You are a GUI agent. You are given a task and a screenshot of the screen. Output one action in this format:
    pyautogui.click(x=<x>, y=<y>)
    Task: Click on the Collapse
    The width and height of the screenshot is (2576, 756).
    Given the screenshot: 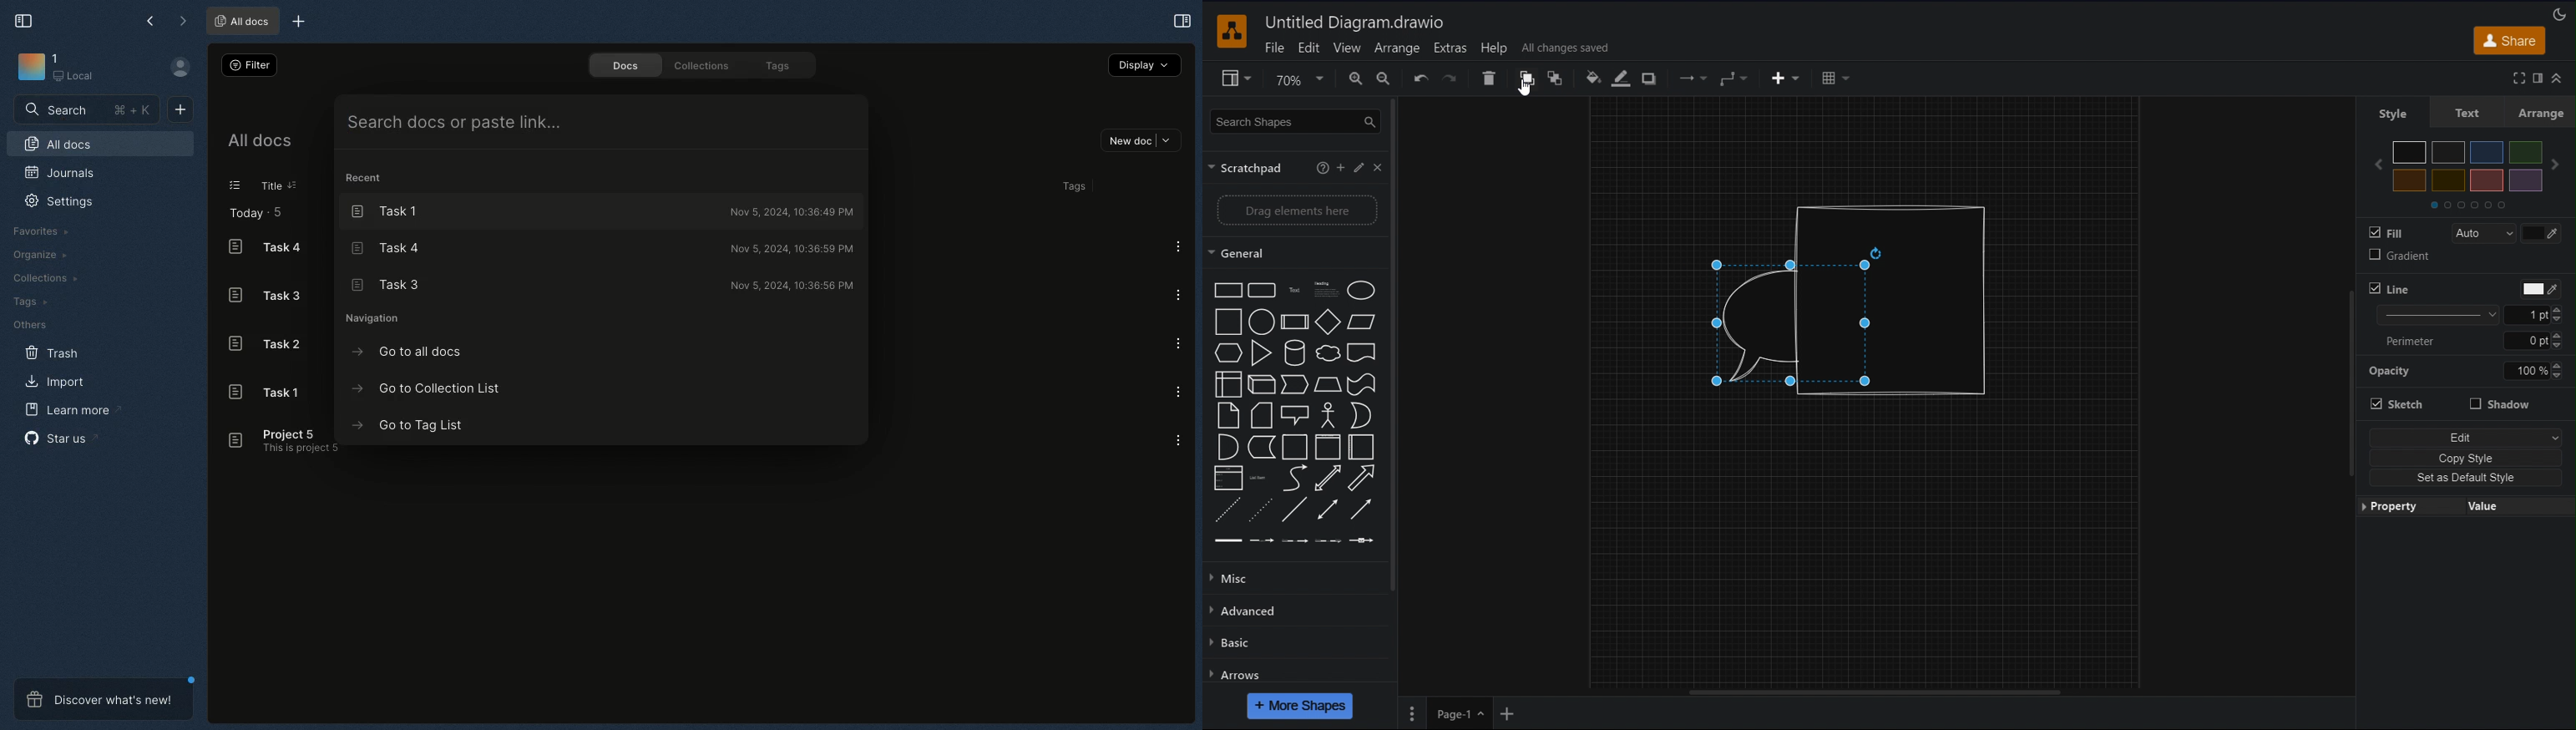 What is the action you would take?
    pyautogui.click(x=2558, y=78)
    